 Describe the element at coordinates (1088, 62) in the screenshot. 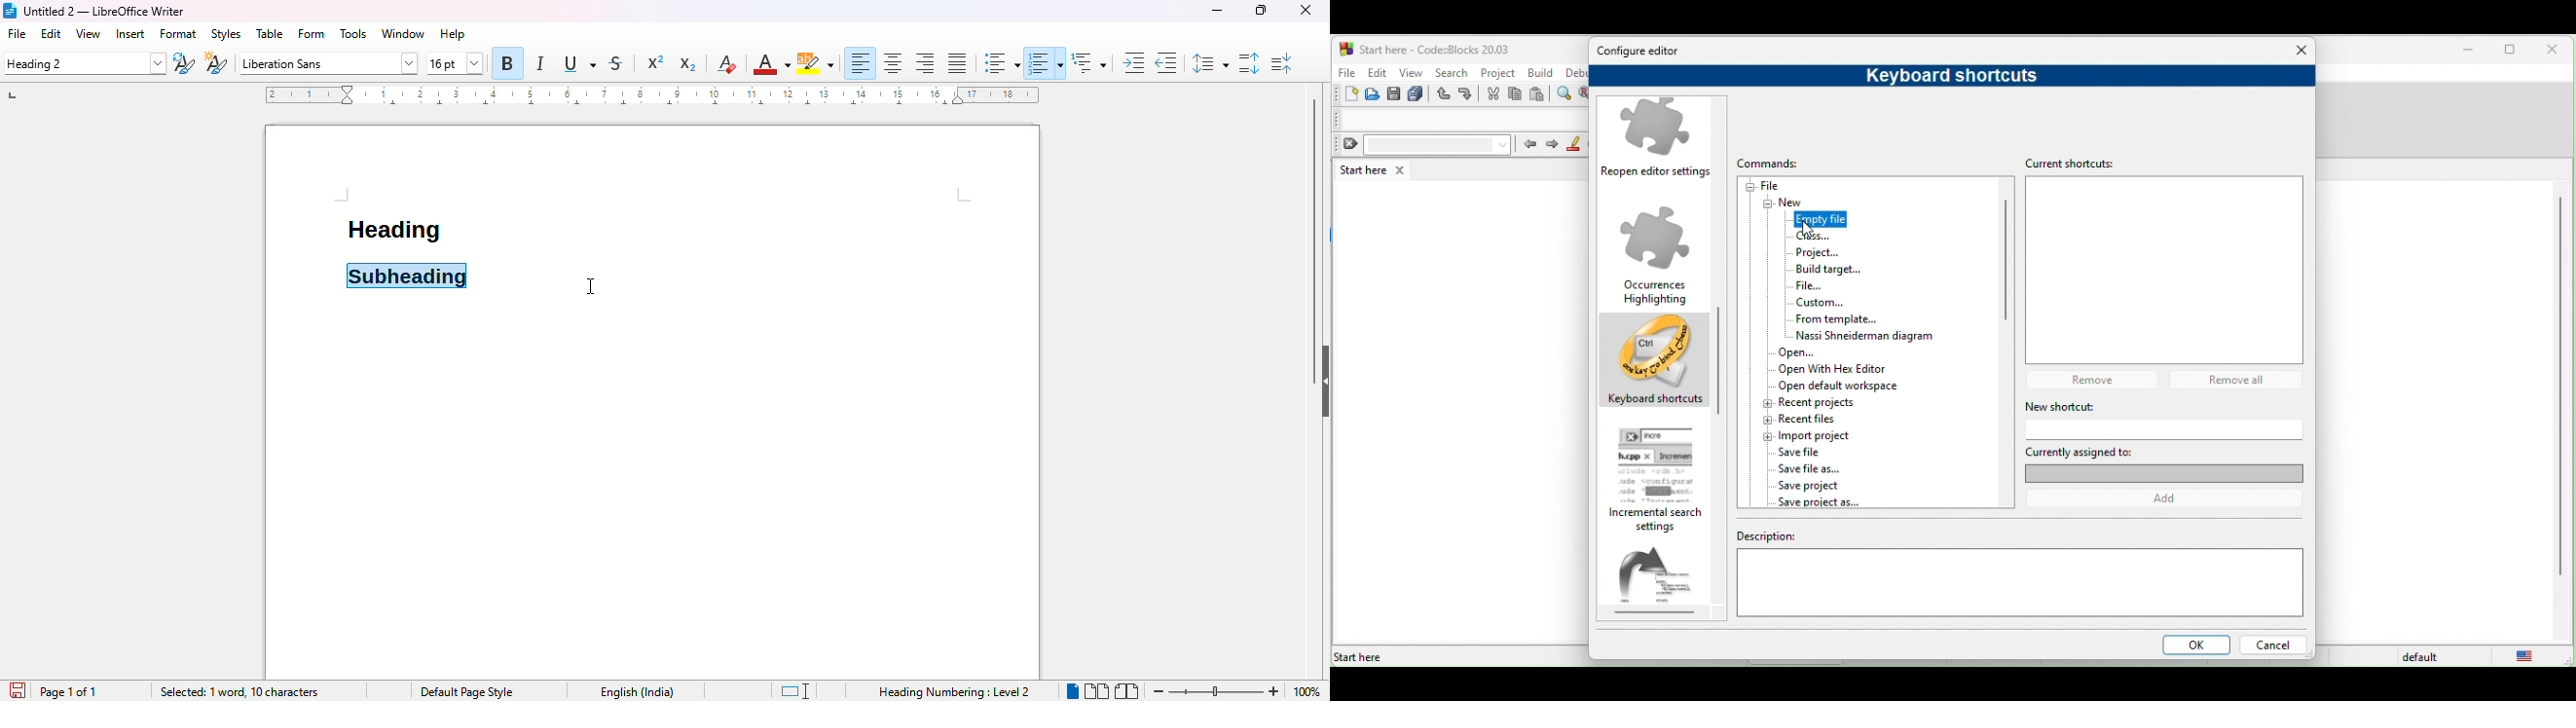

I see `set outline format` at that location.